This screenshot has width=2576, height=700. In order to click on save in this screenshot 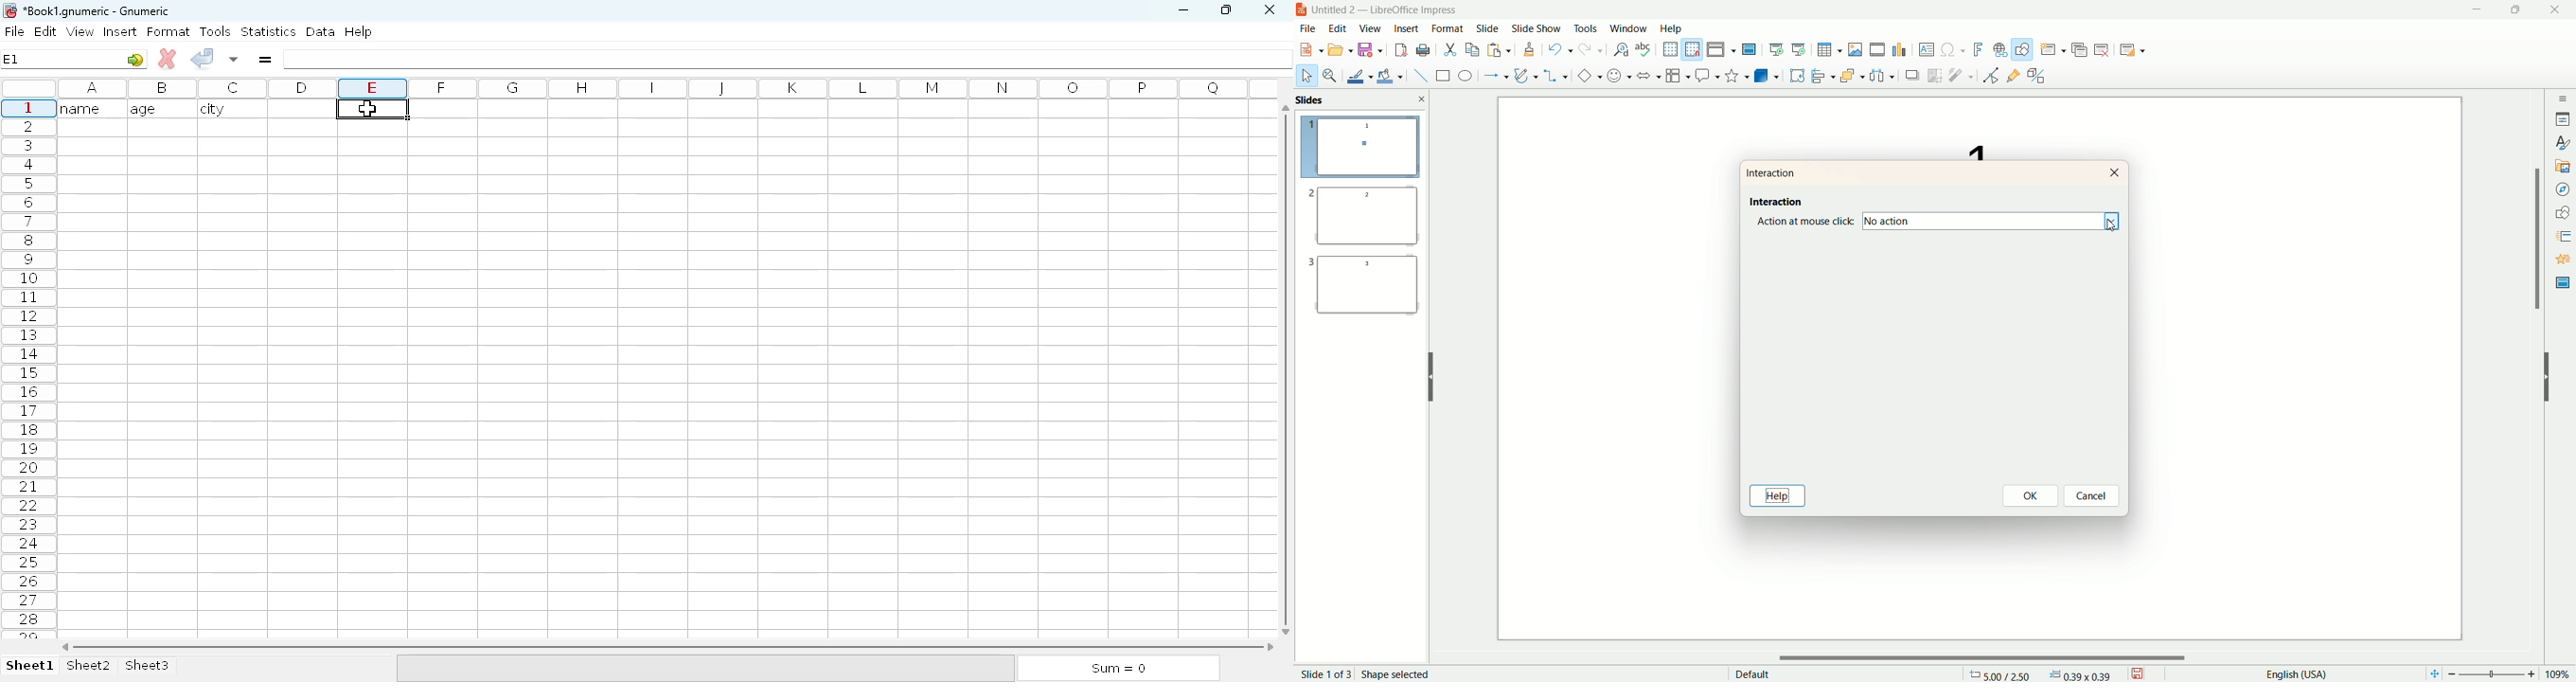, I will do `click(1370, 51)`.